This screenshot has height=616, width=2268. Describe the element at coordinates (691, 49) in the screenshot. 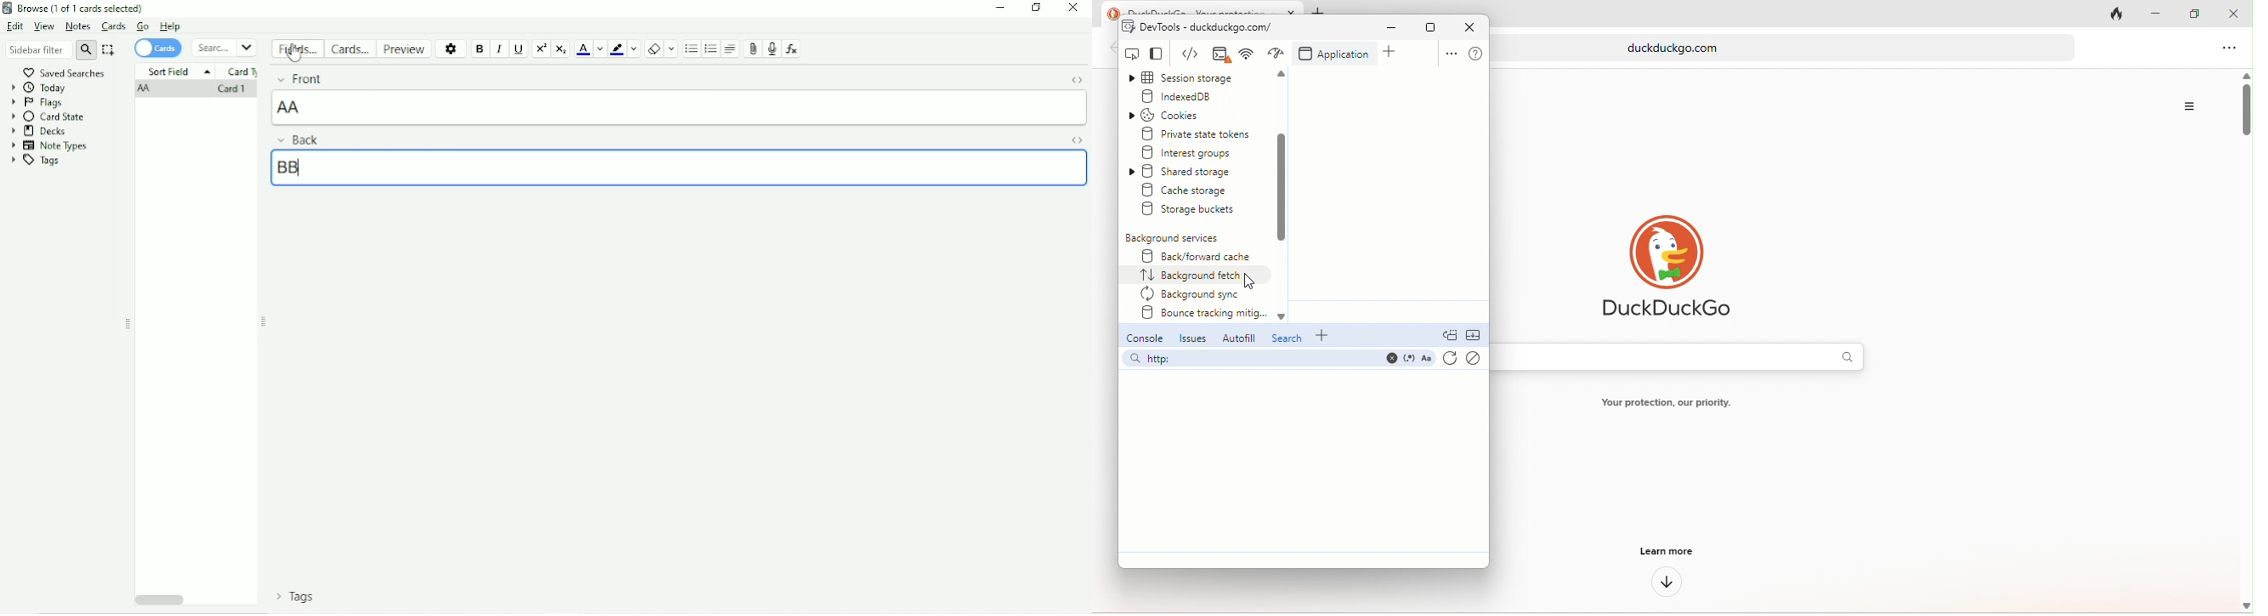

I see `Unordered list` at that location.